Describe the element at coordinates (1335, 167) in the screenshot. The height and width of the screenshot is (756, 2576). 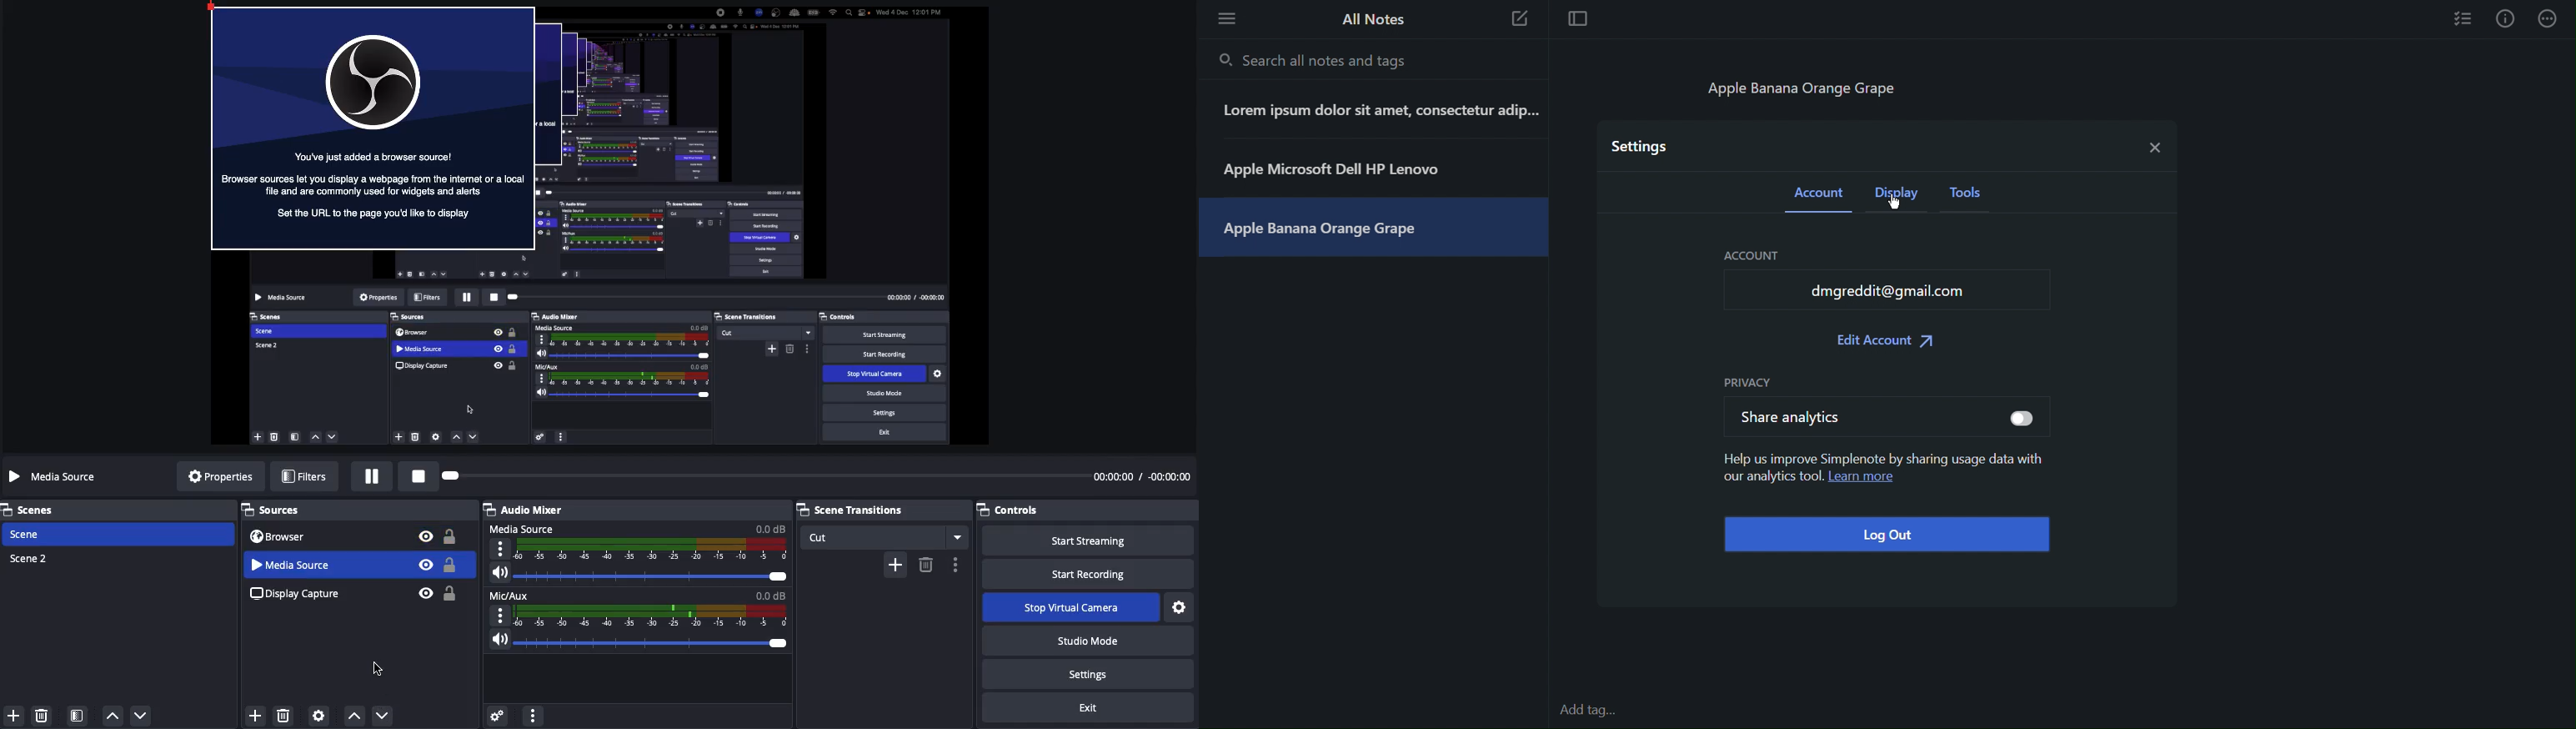
I see `Apple Microsoft Dell HP Lenovo` at that location.